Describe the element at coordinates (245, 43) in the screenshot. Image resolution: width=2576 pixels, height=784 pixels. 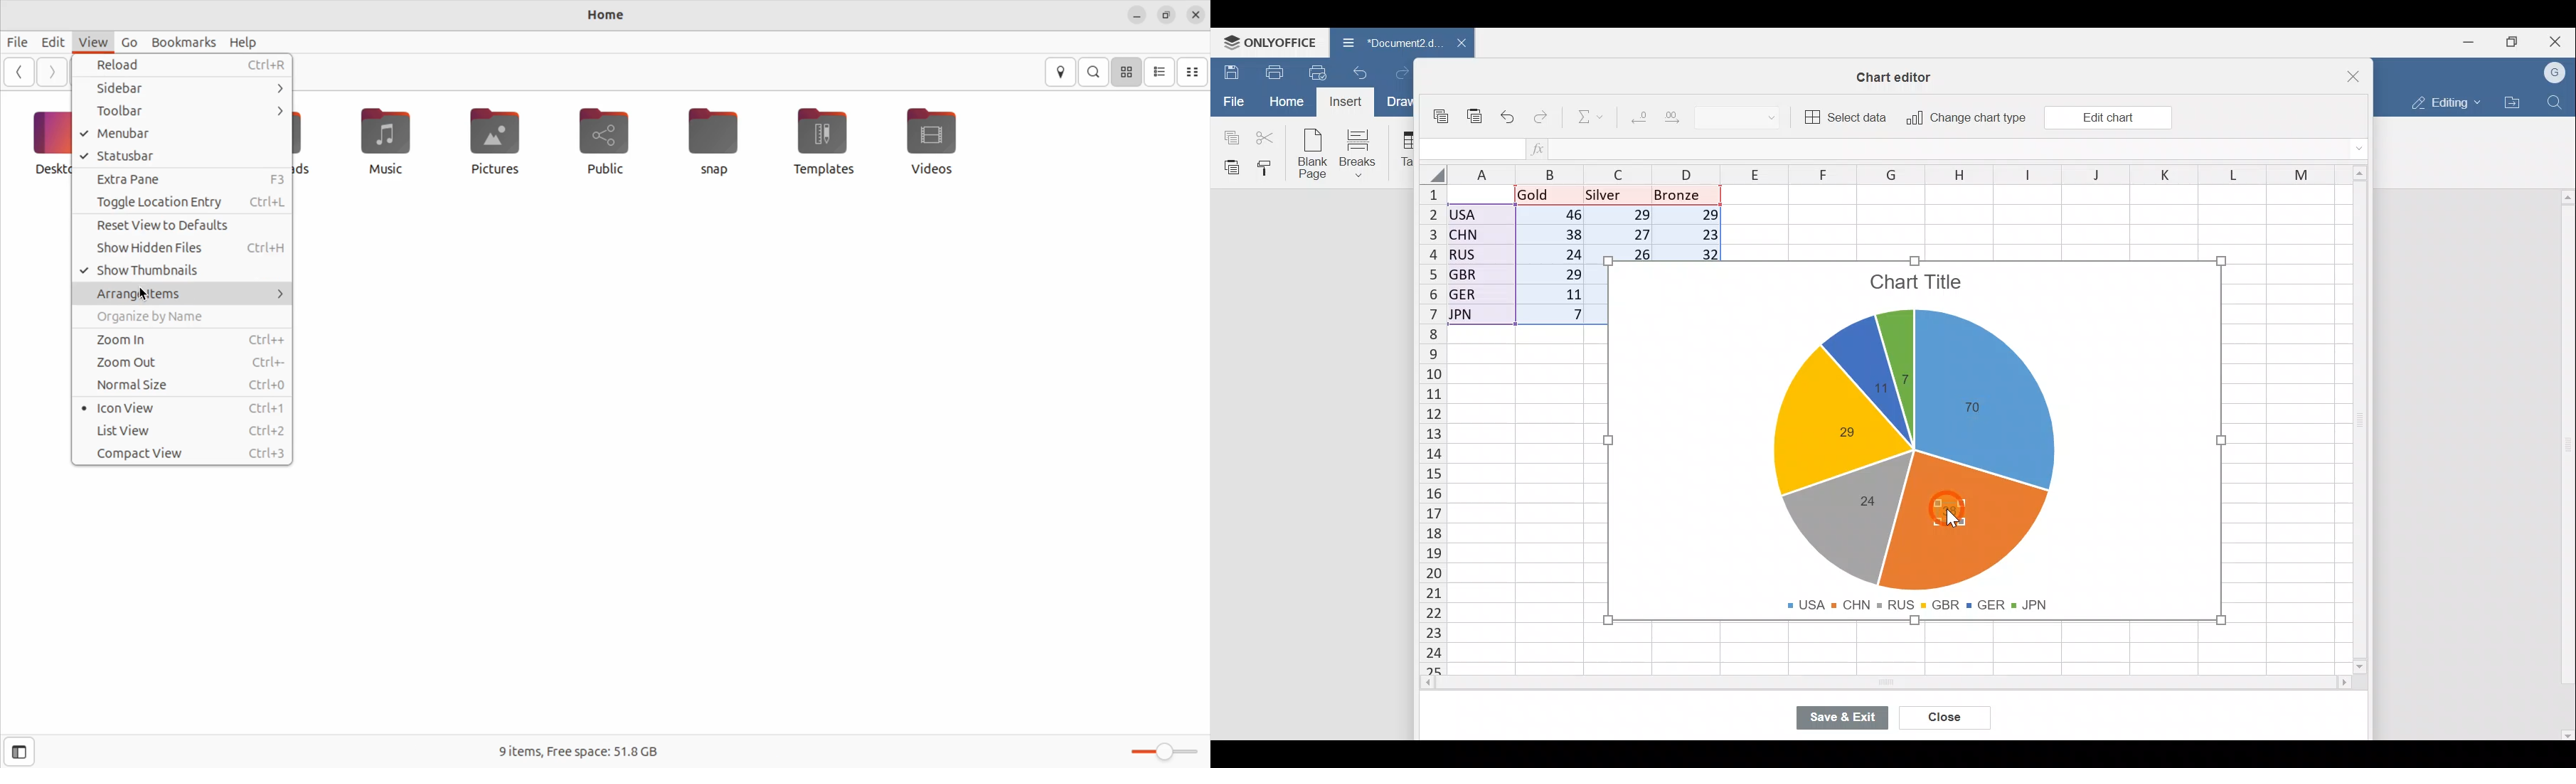
I see `help` at that location.